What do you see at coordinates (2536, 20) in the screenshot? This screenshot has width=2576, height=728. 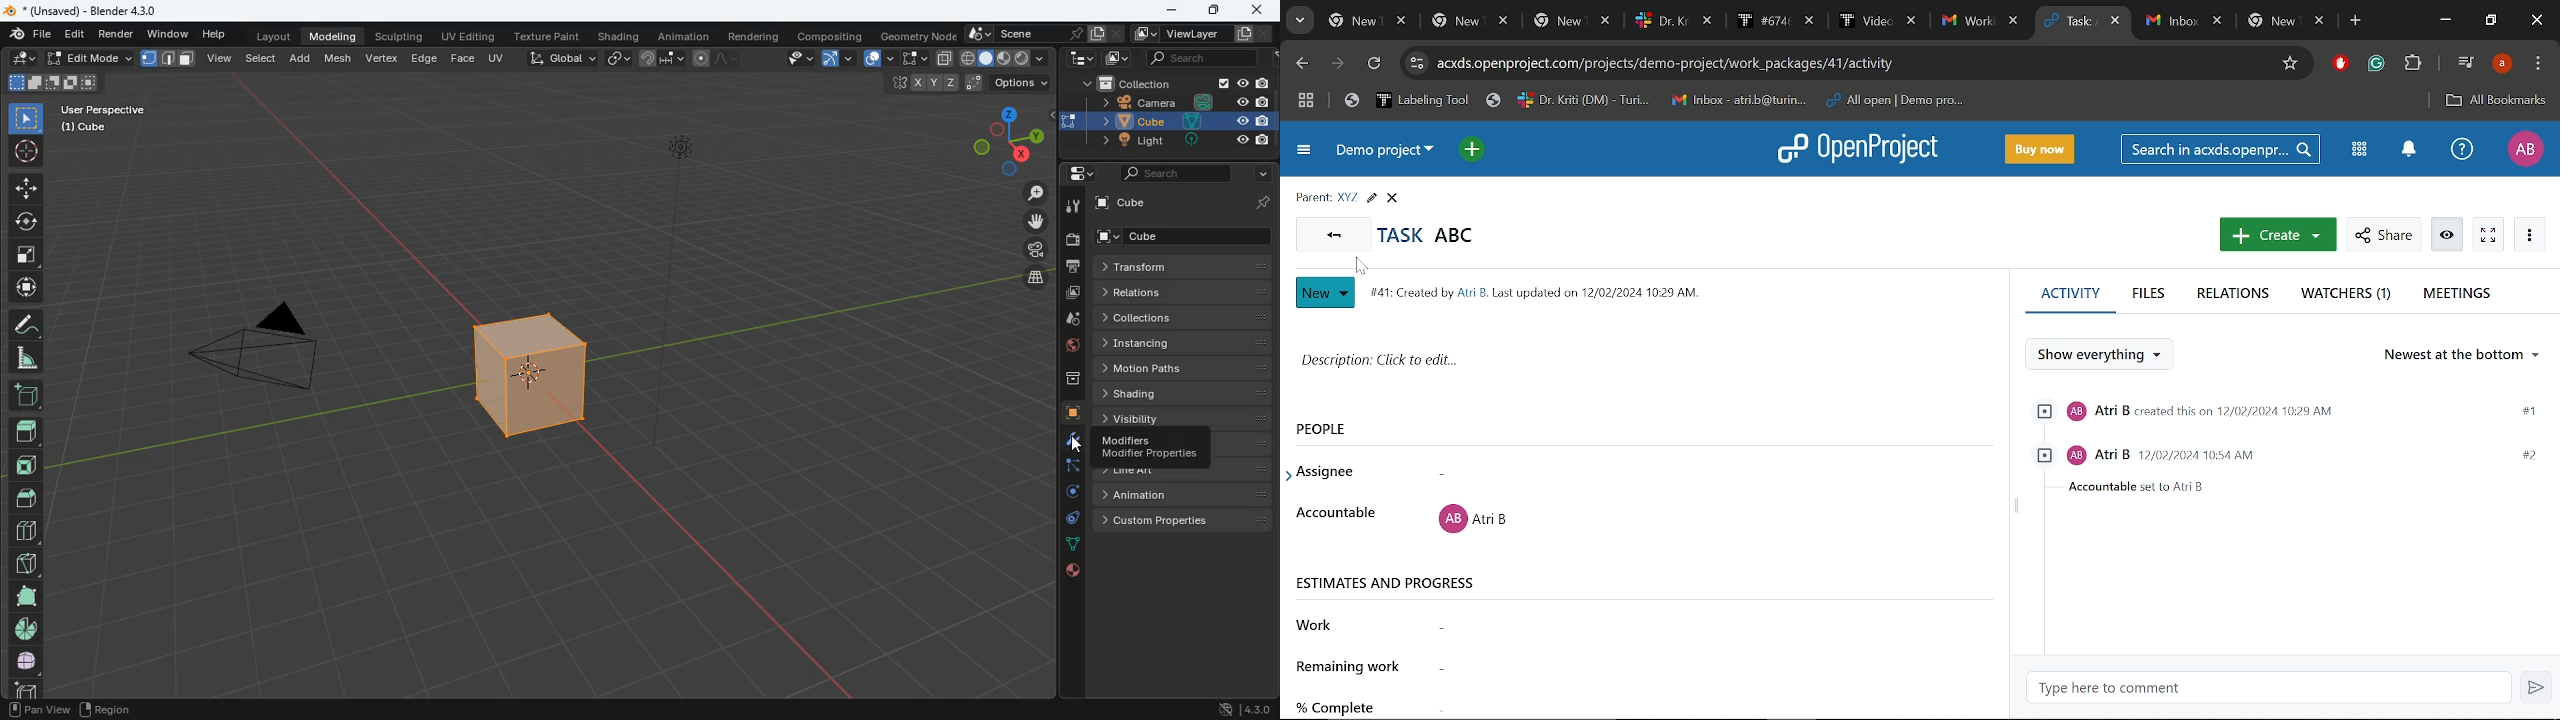 I see `Close` at bounding box center [2536, 20].